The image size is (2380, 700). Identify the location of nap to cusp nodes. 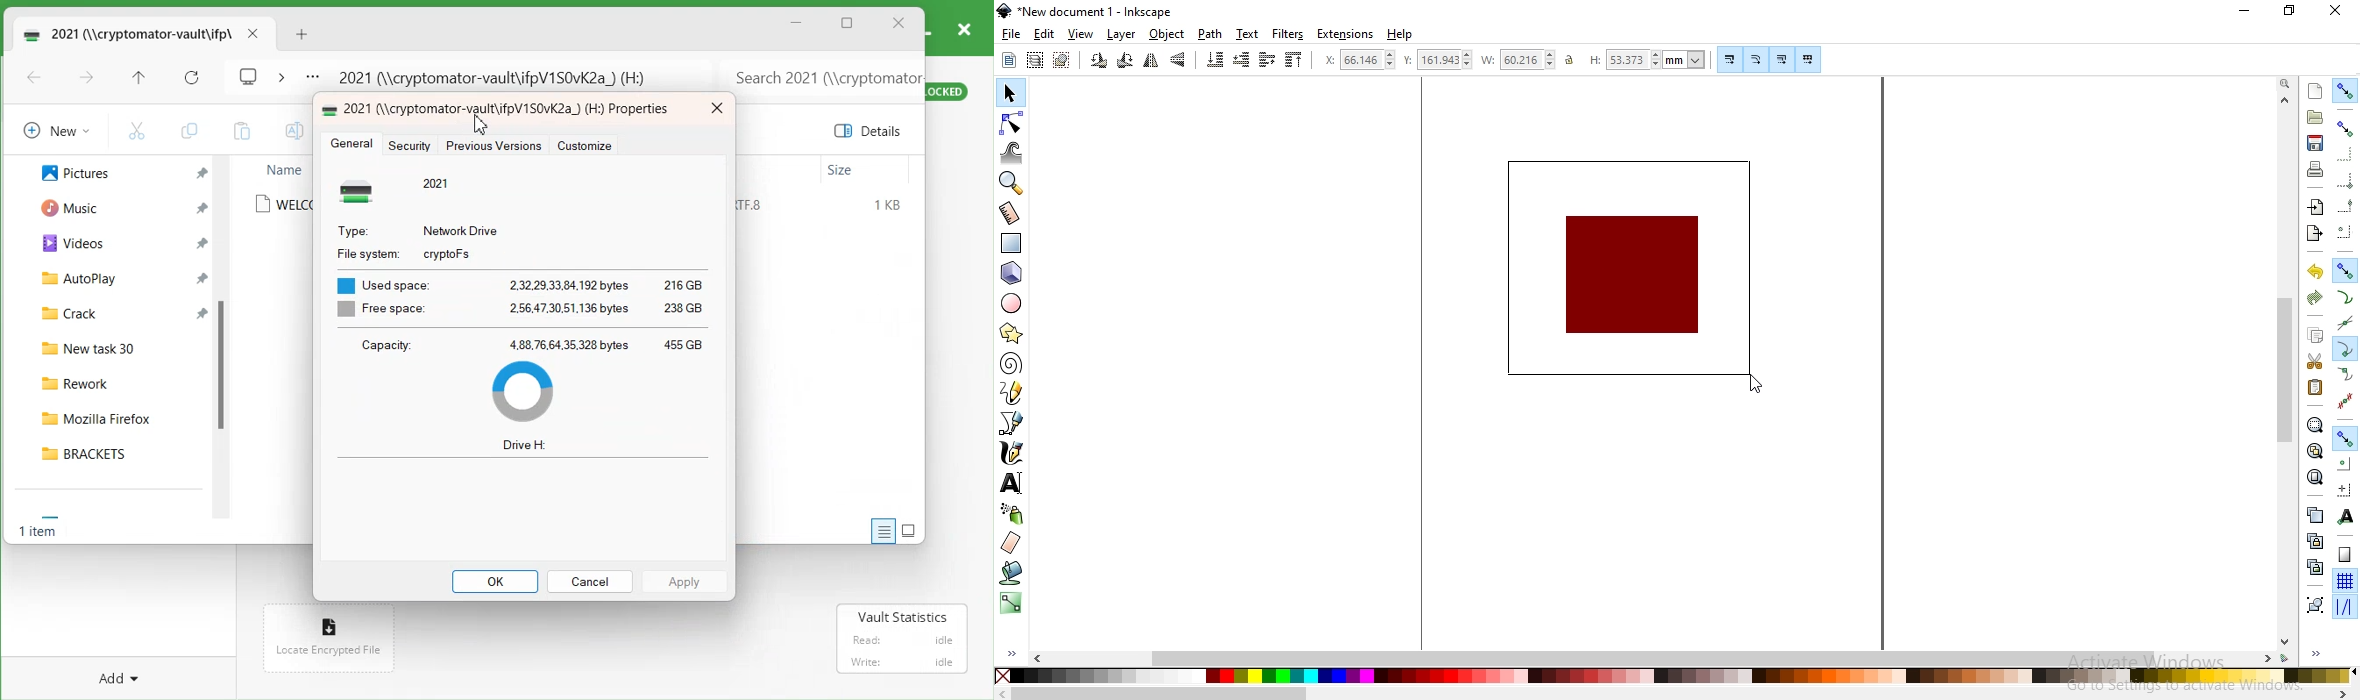
(2343, 350).